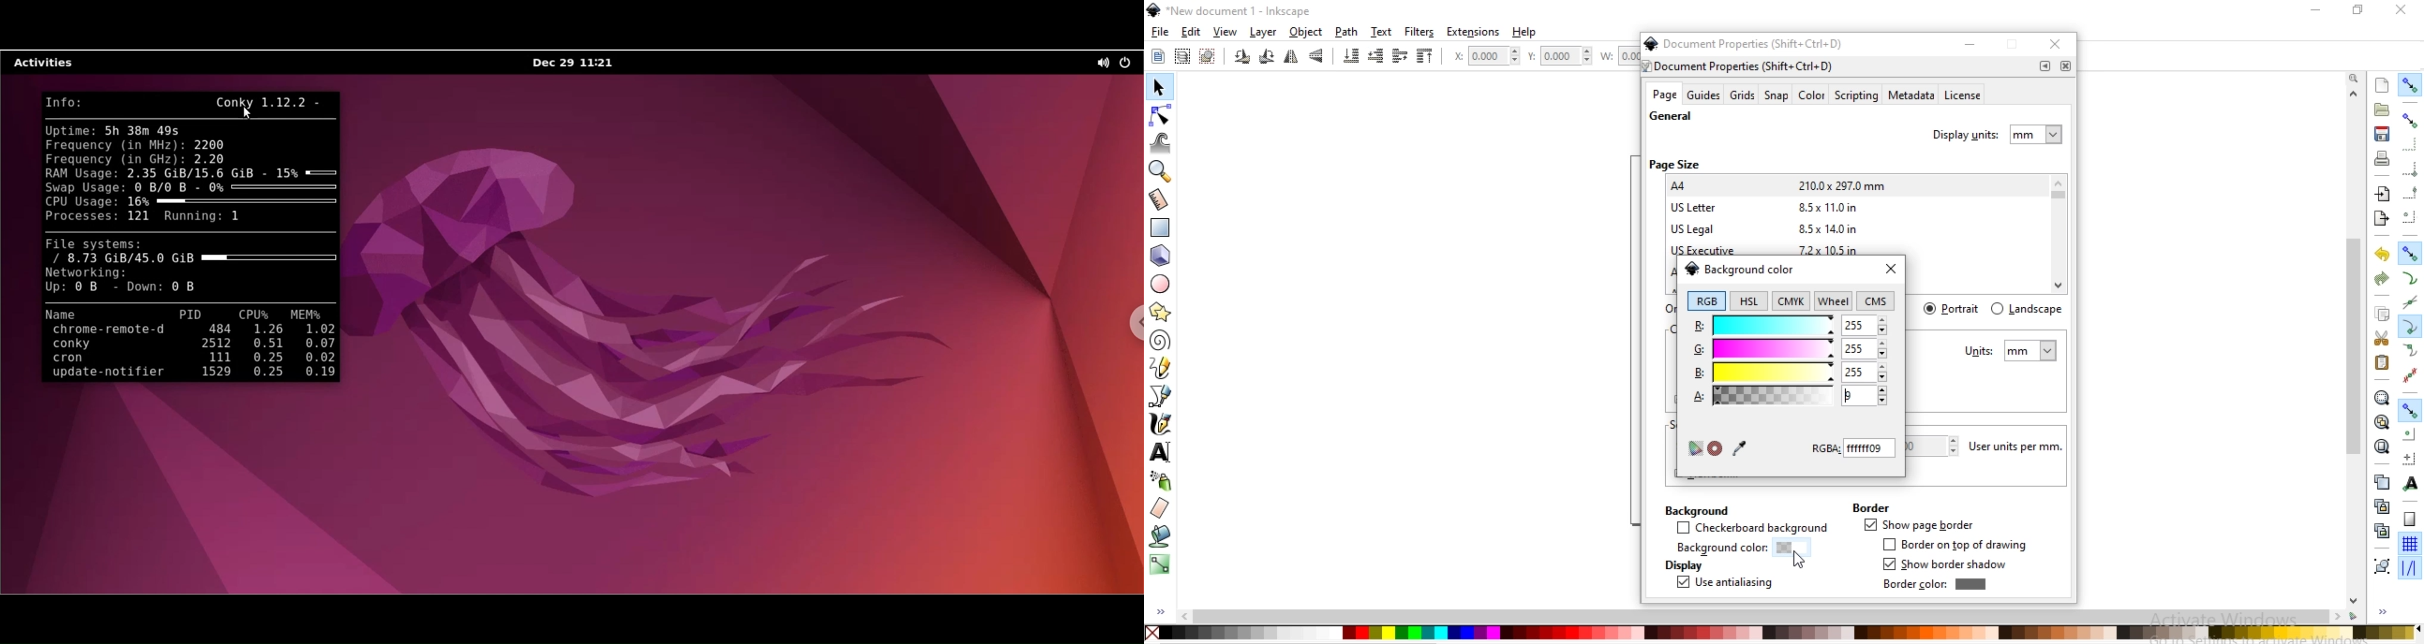 Image resolution: width=2436 pixels, height=644 pixels. I want to click on extensions, so click(1473, 33).